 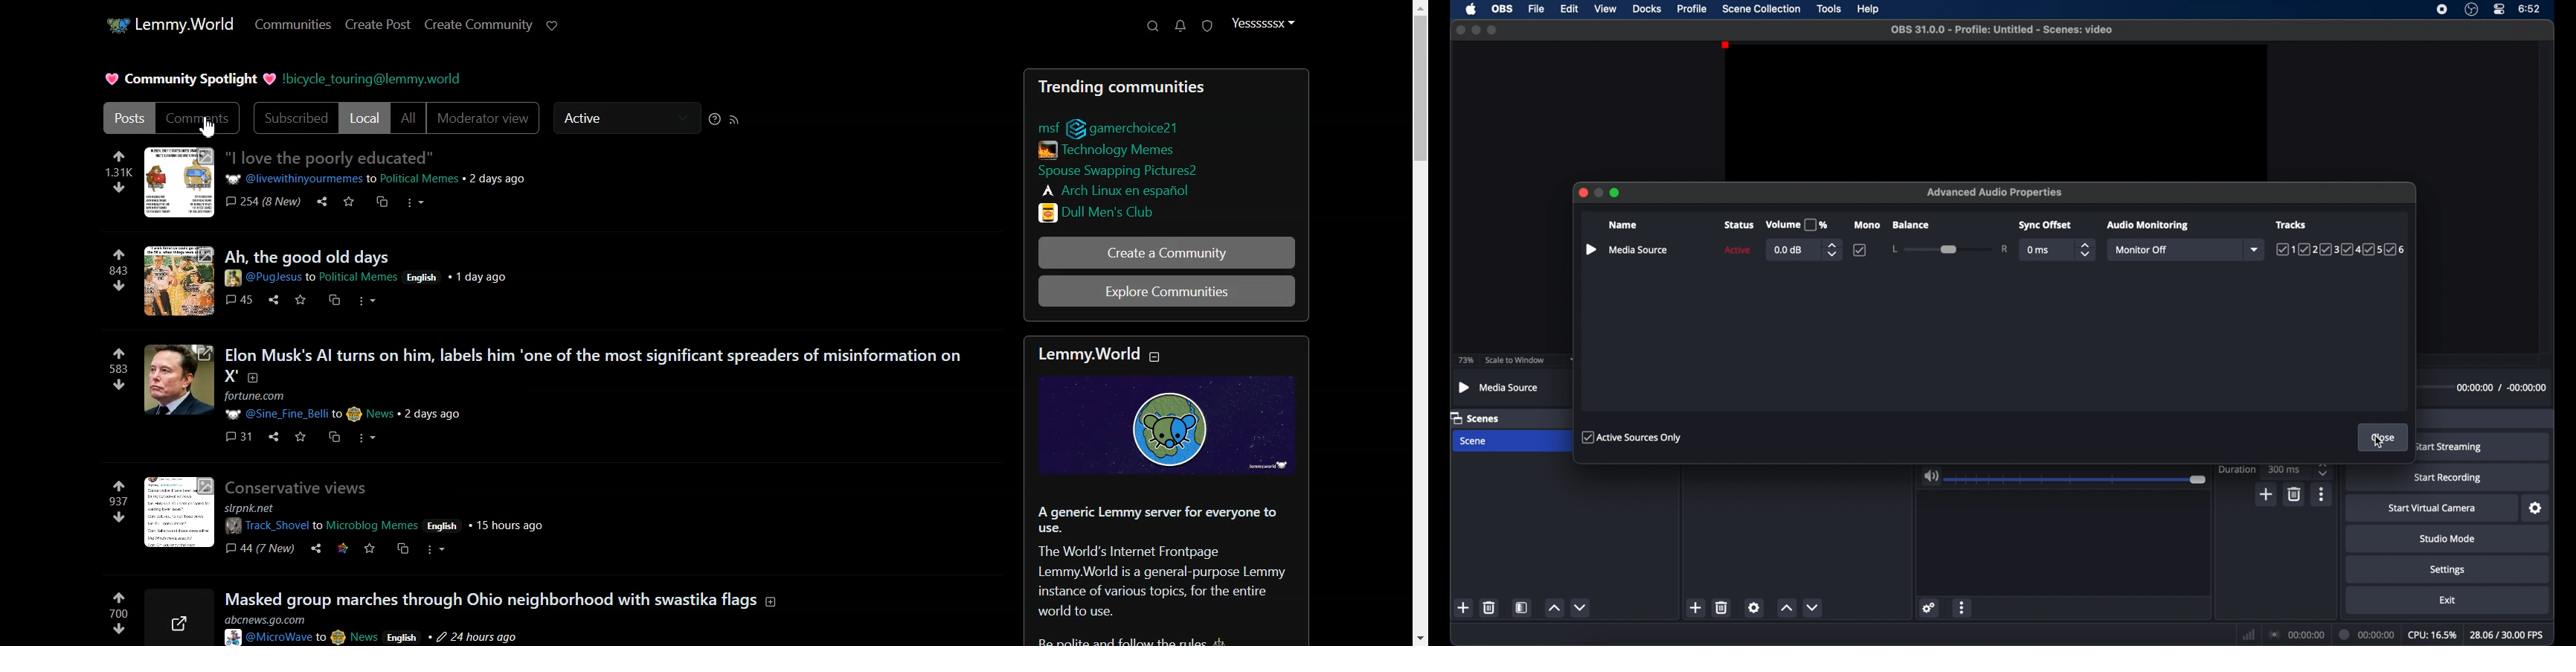 I want to click on scene filters, so click(x=1522, y=608).